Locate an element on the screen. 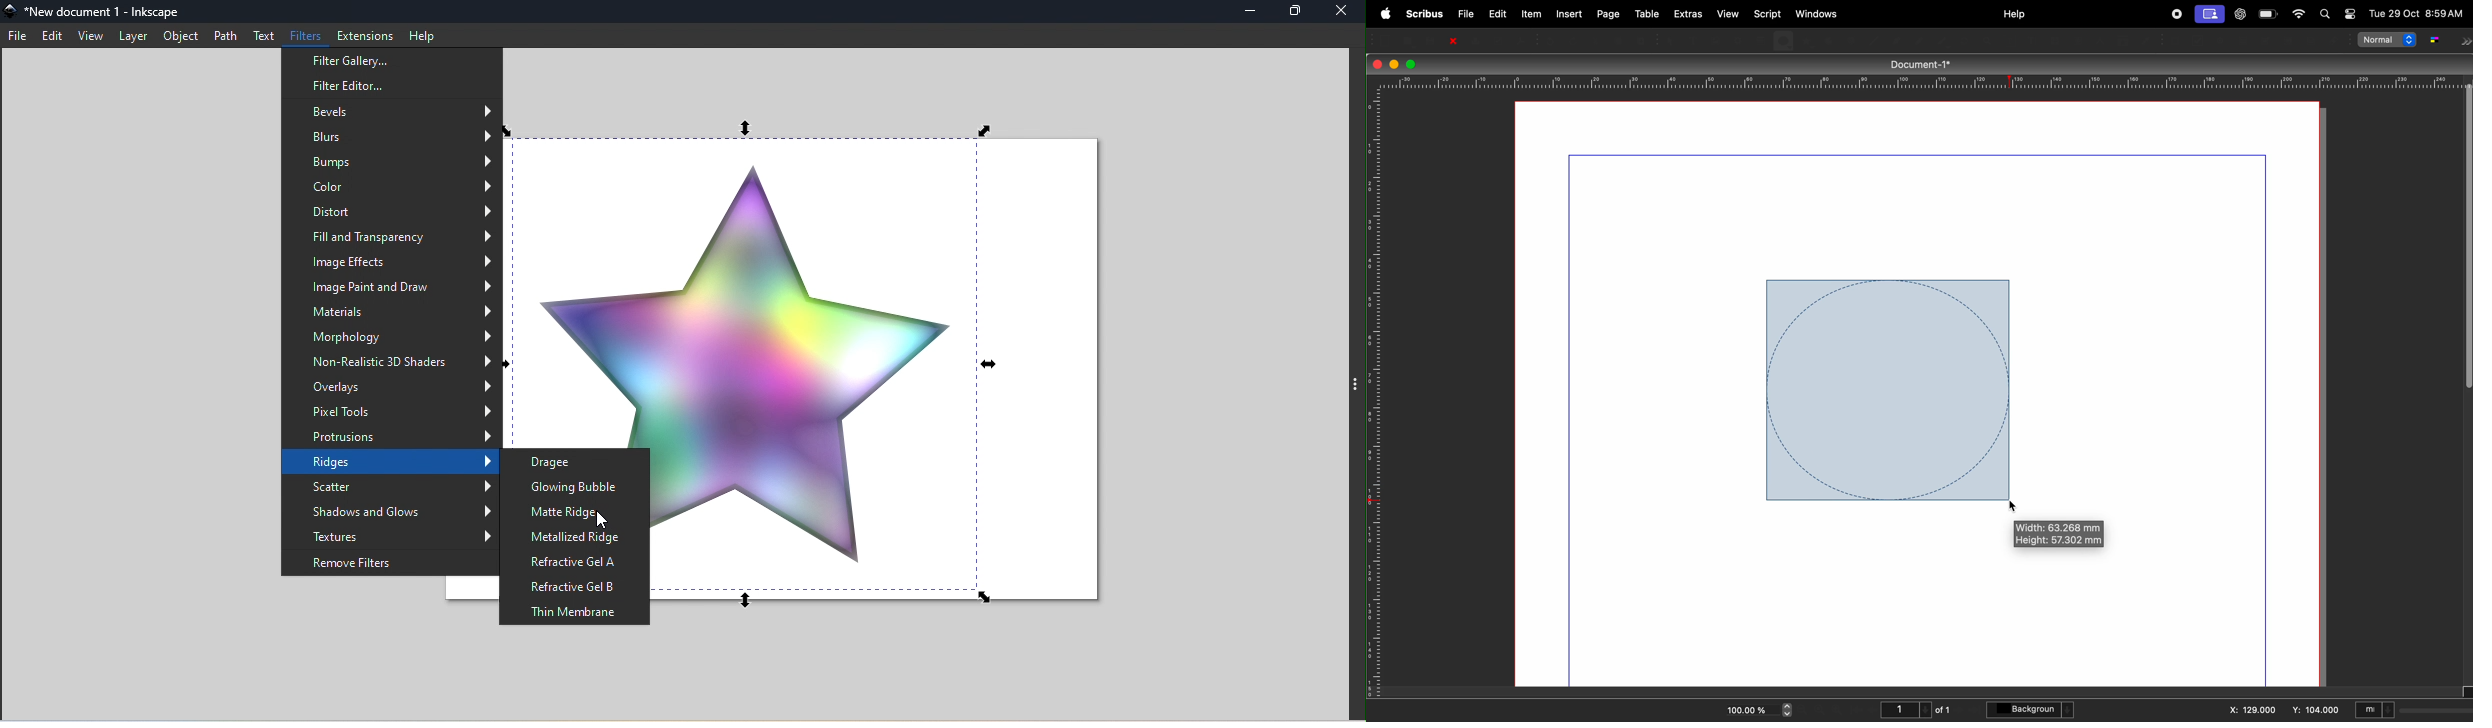 Image resolution: width=2492 pixels, height=728 pixels. Edit contents of frame is located at coordinates (2010, 41).